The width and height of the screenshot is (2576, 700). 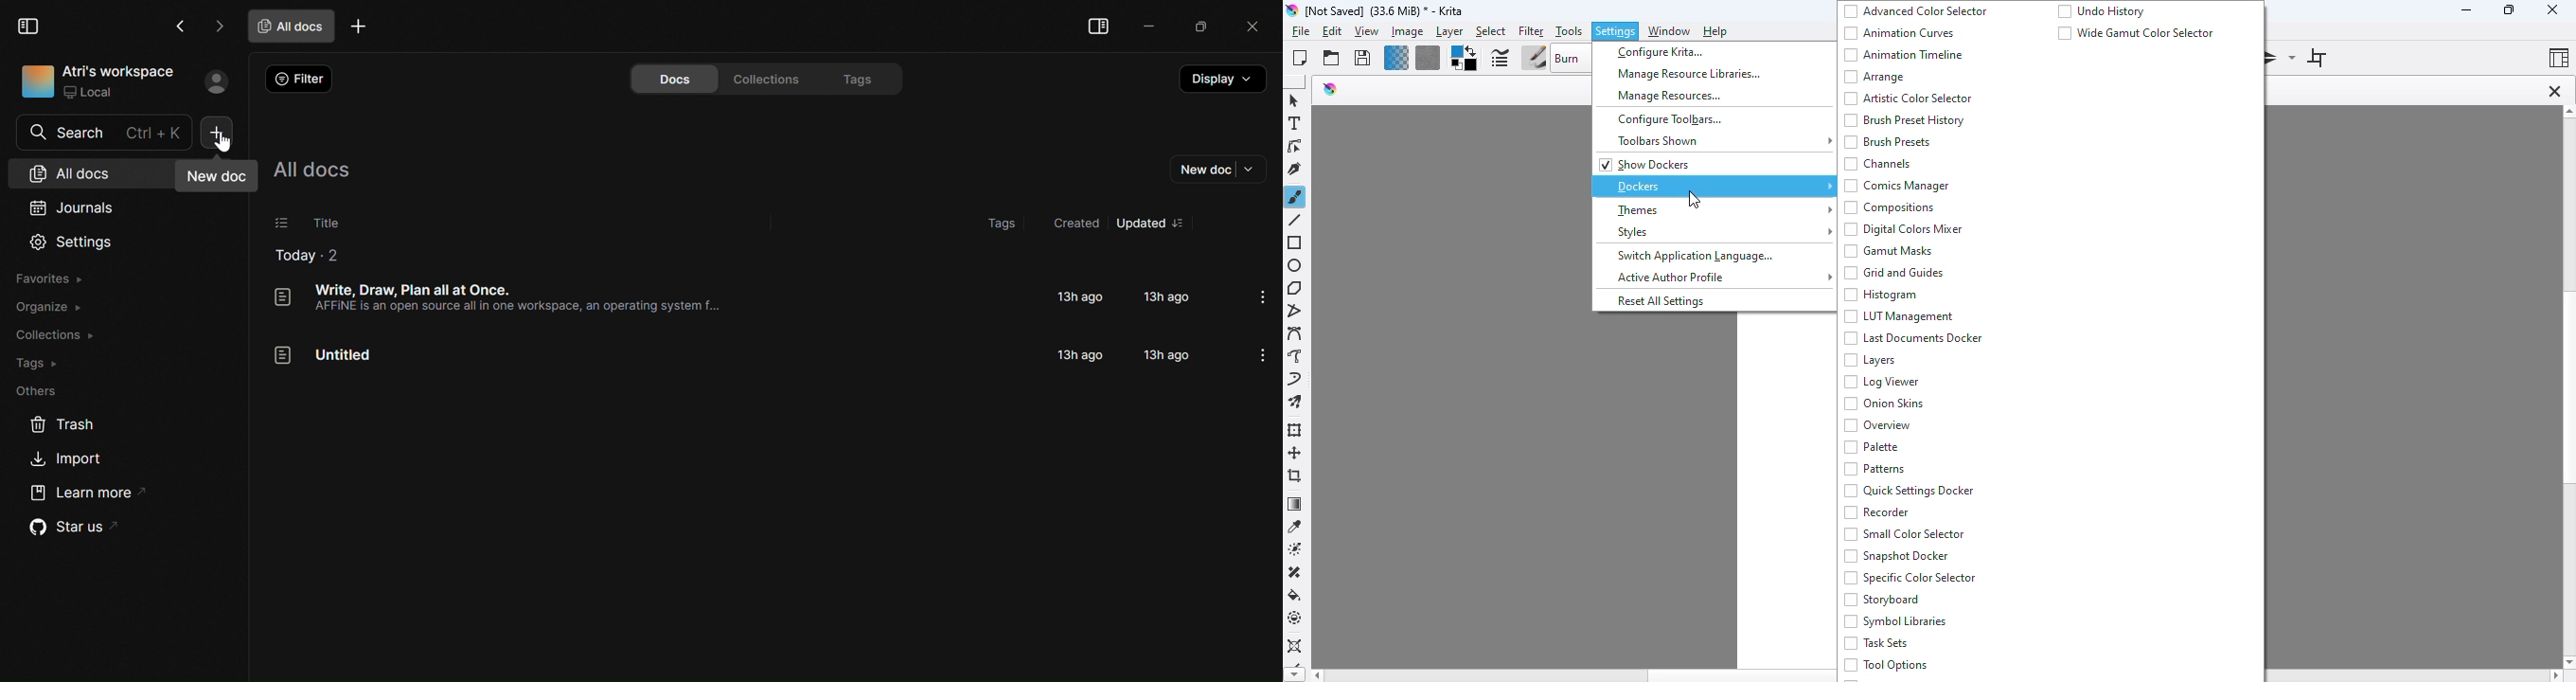 I want to click on sample a color from the image or current layer, so click(x=1295, y=526).